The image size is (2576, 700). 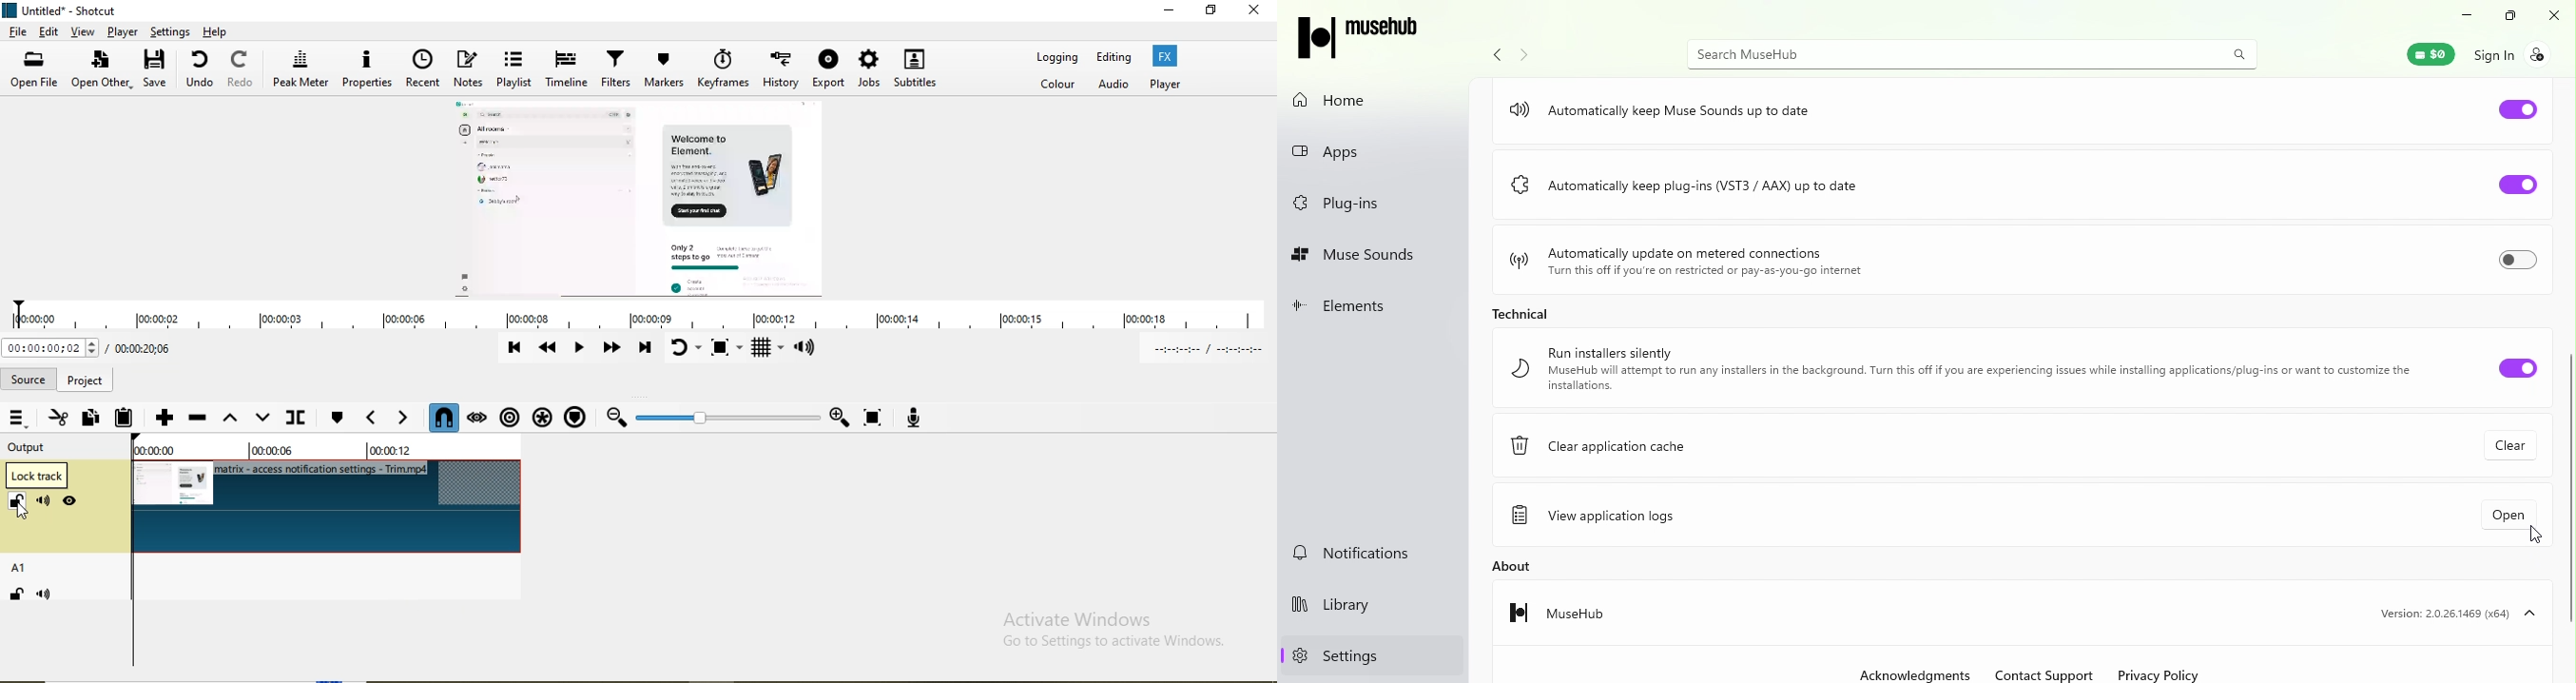 What do you see at coordinates (108, 442) in the screenshot?
I see `` at bounding box center [108, 442].